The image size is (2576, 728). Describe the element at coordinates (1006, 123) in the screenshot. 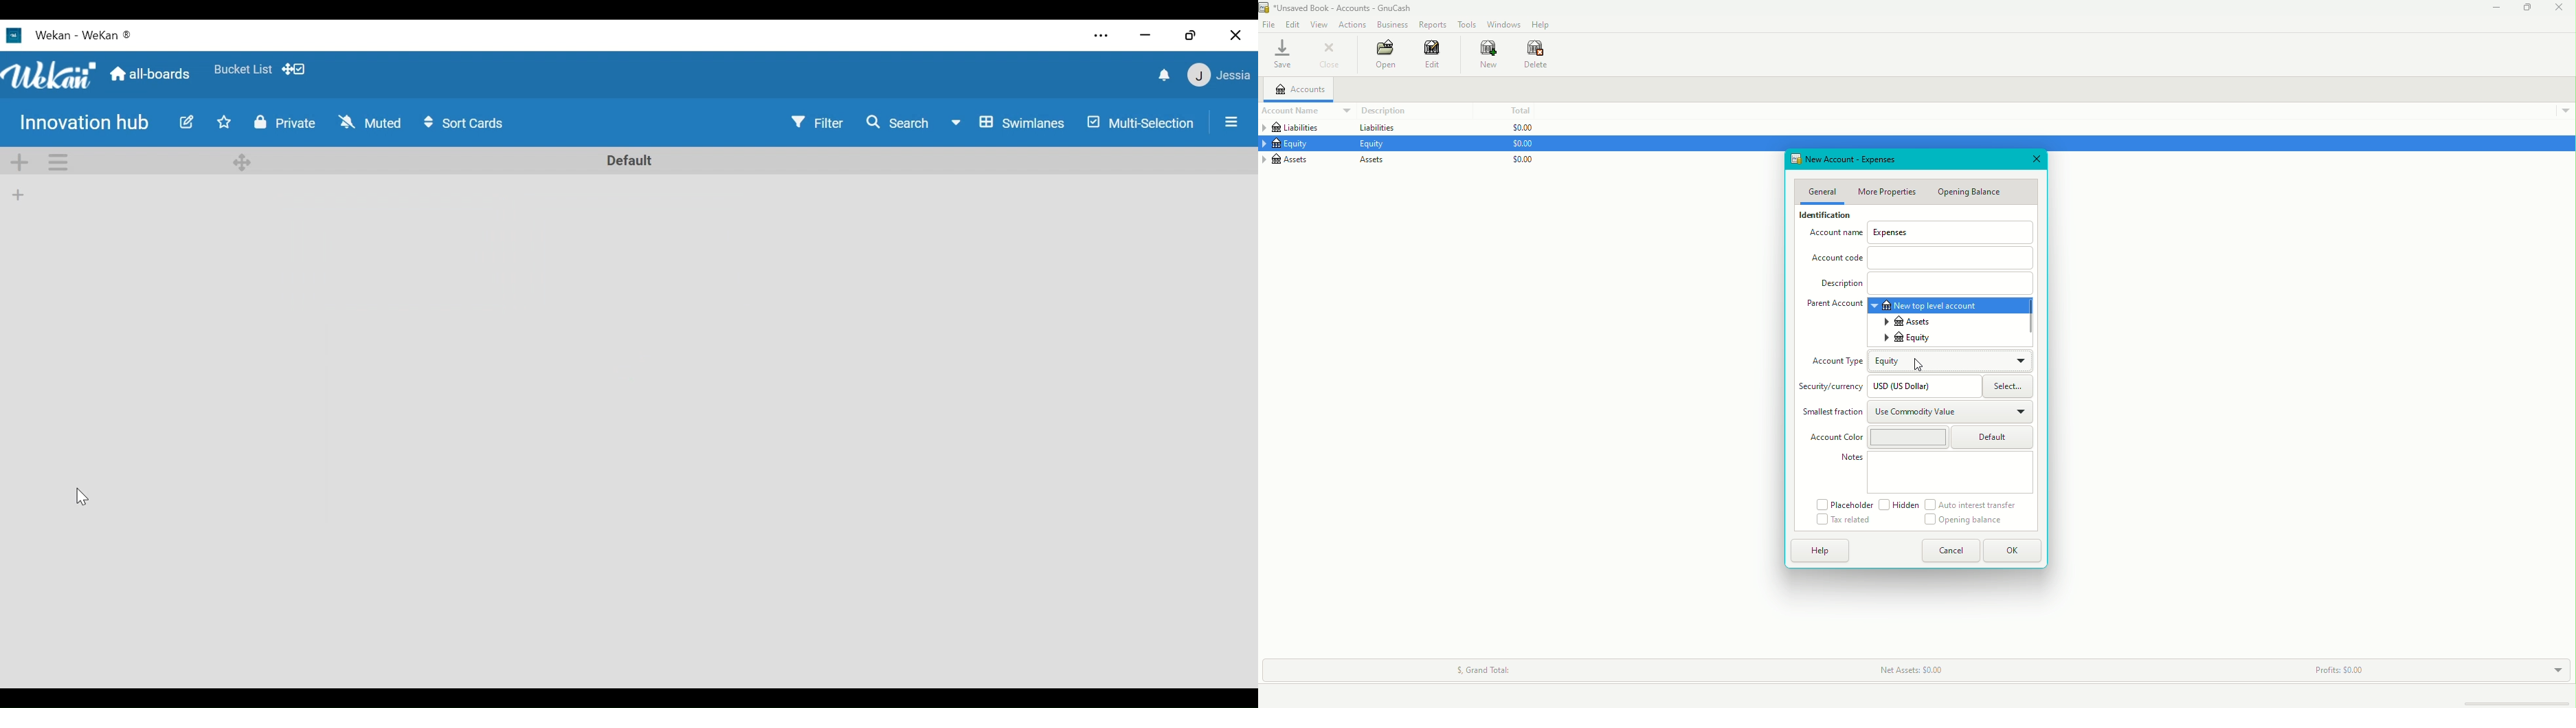

I see `Board View` at that location.